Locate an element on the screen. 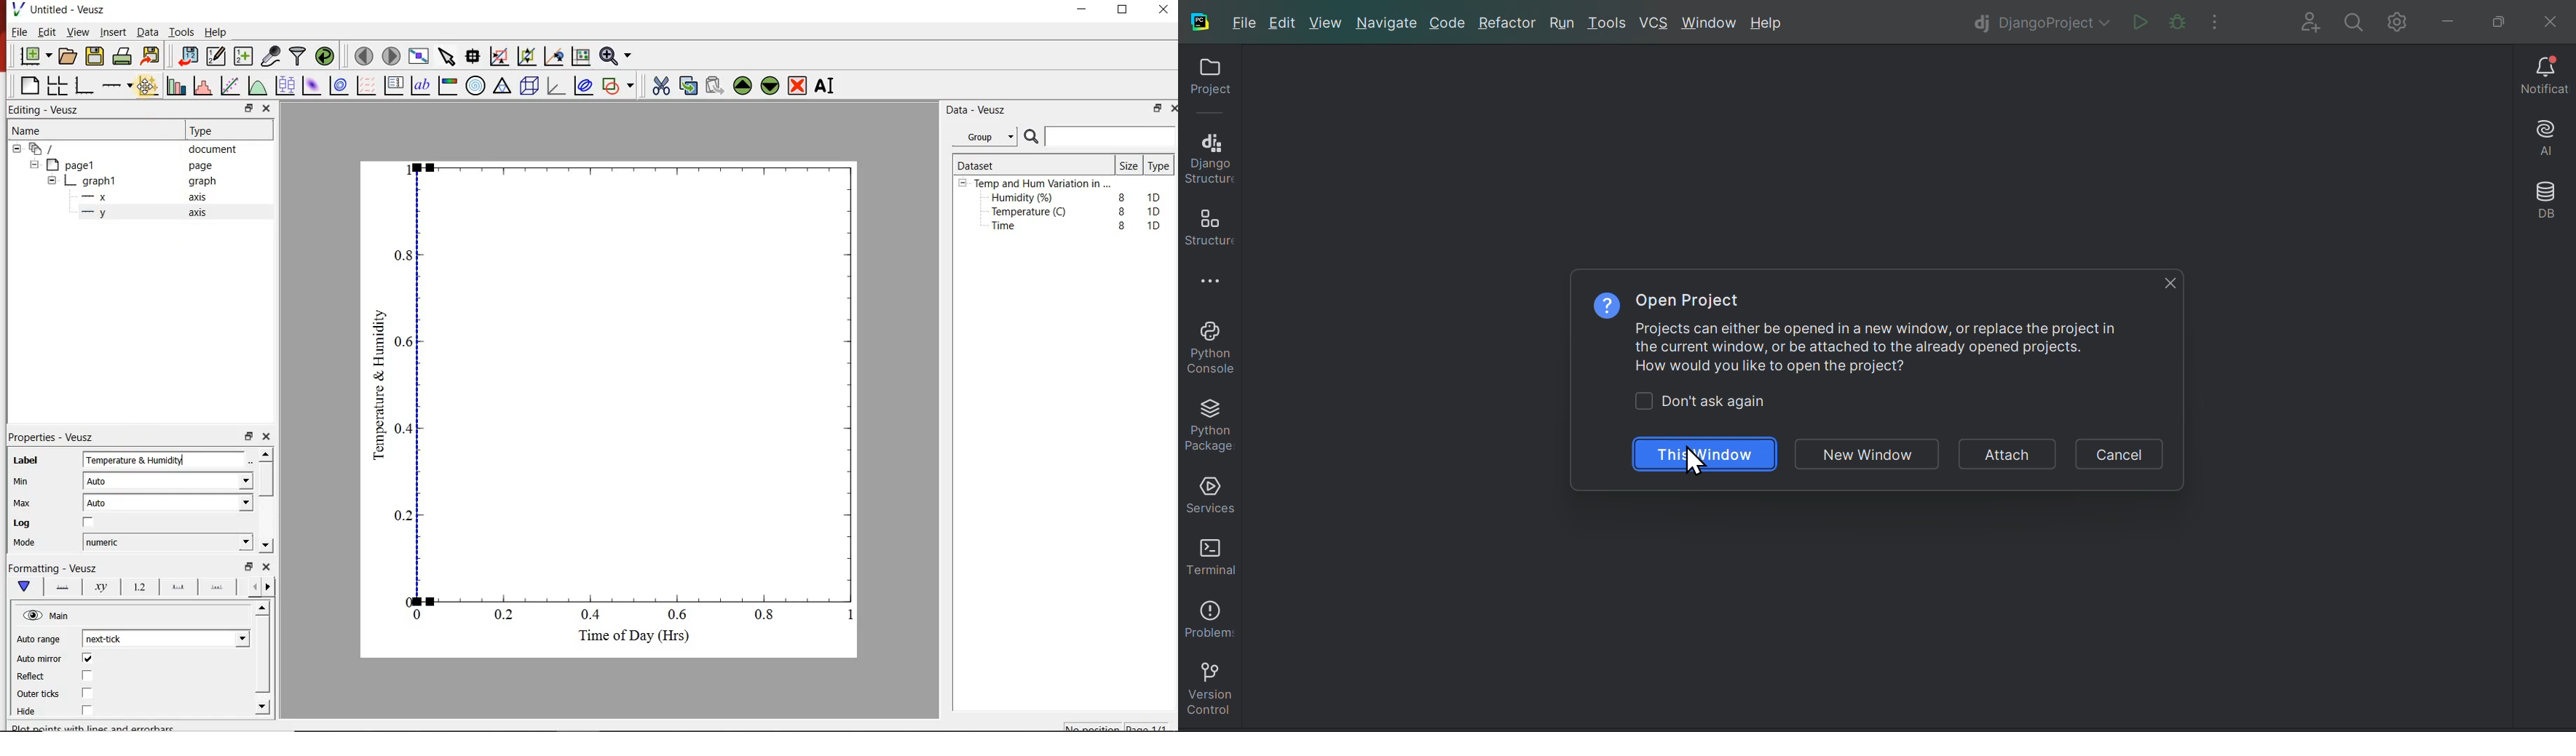  Help is located at coordinates (1771, 23).